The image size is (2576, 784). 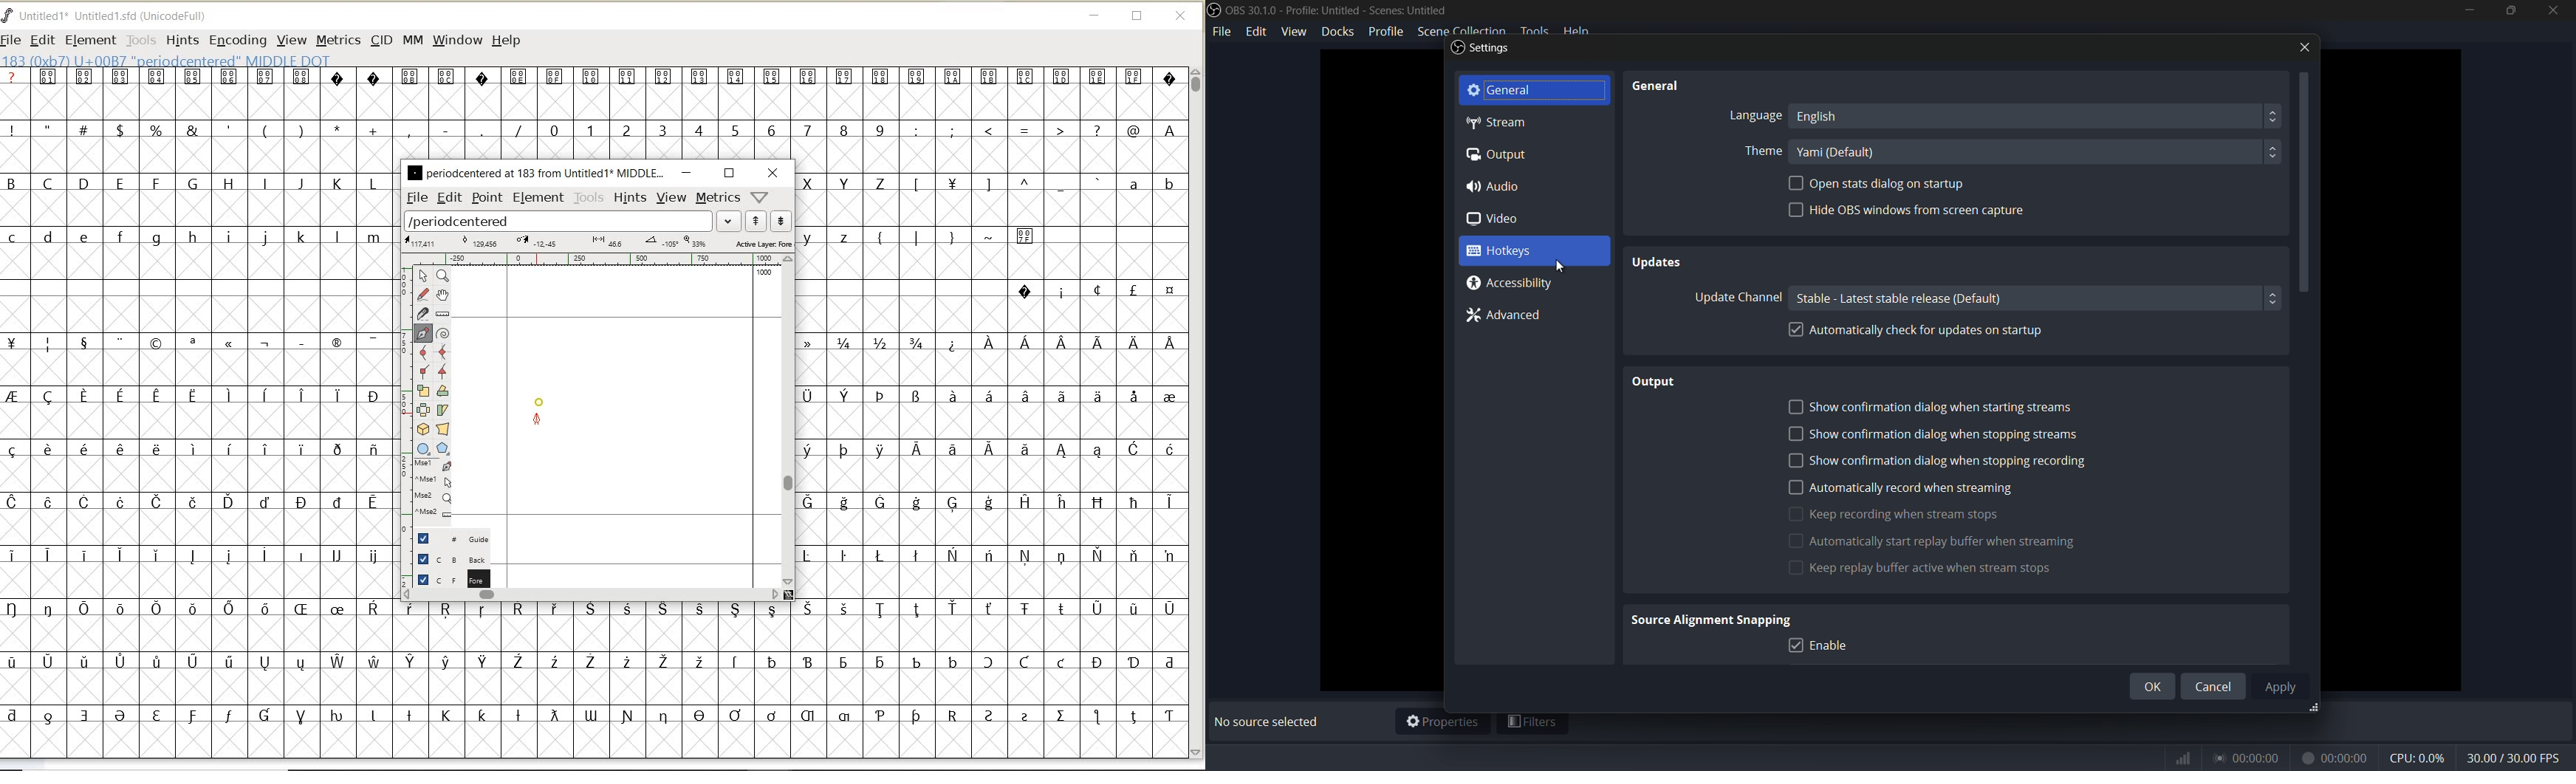 What do you see at coordinates (1137, 18) in the screenshot?
I see `RESTORE` at bounding box center [1137, 18].